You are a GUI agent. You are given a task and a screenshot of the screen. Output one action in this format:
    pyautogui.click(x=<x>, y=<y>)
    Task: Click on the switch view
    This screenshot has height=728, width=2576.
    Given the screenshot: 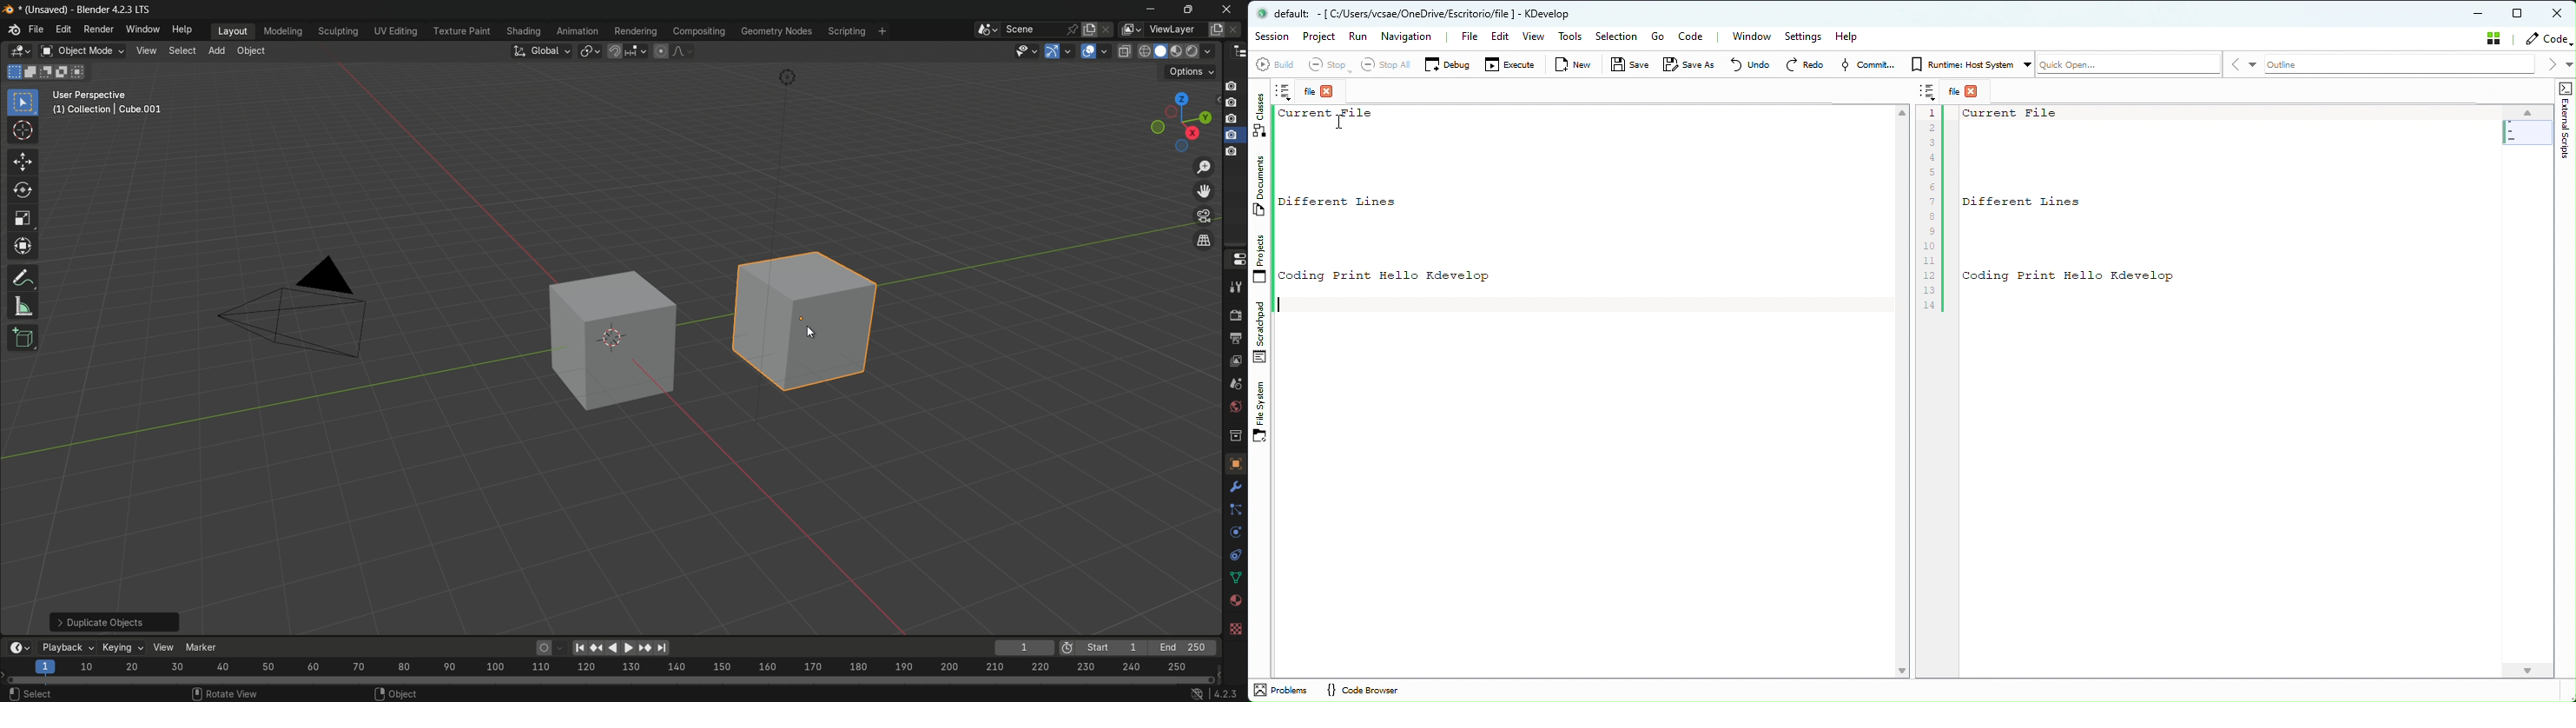 What is the action you would take?
    pyautogui.click(x=1205, y=240)
    